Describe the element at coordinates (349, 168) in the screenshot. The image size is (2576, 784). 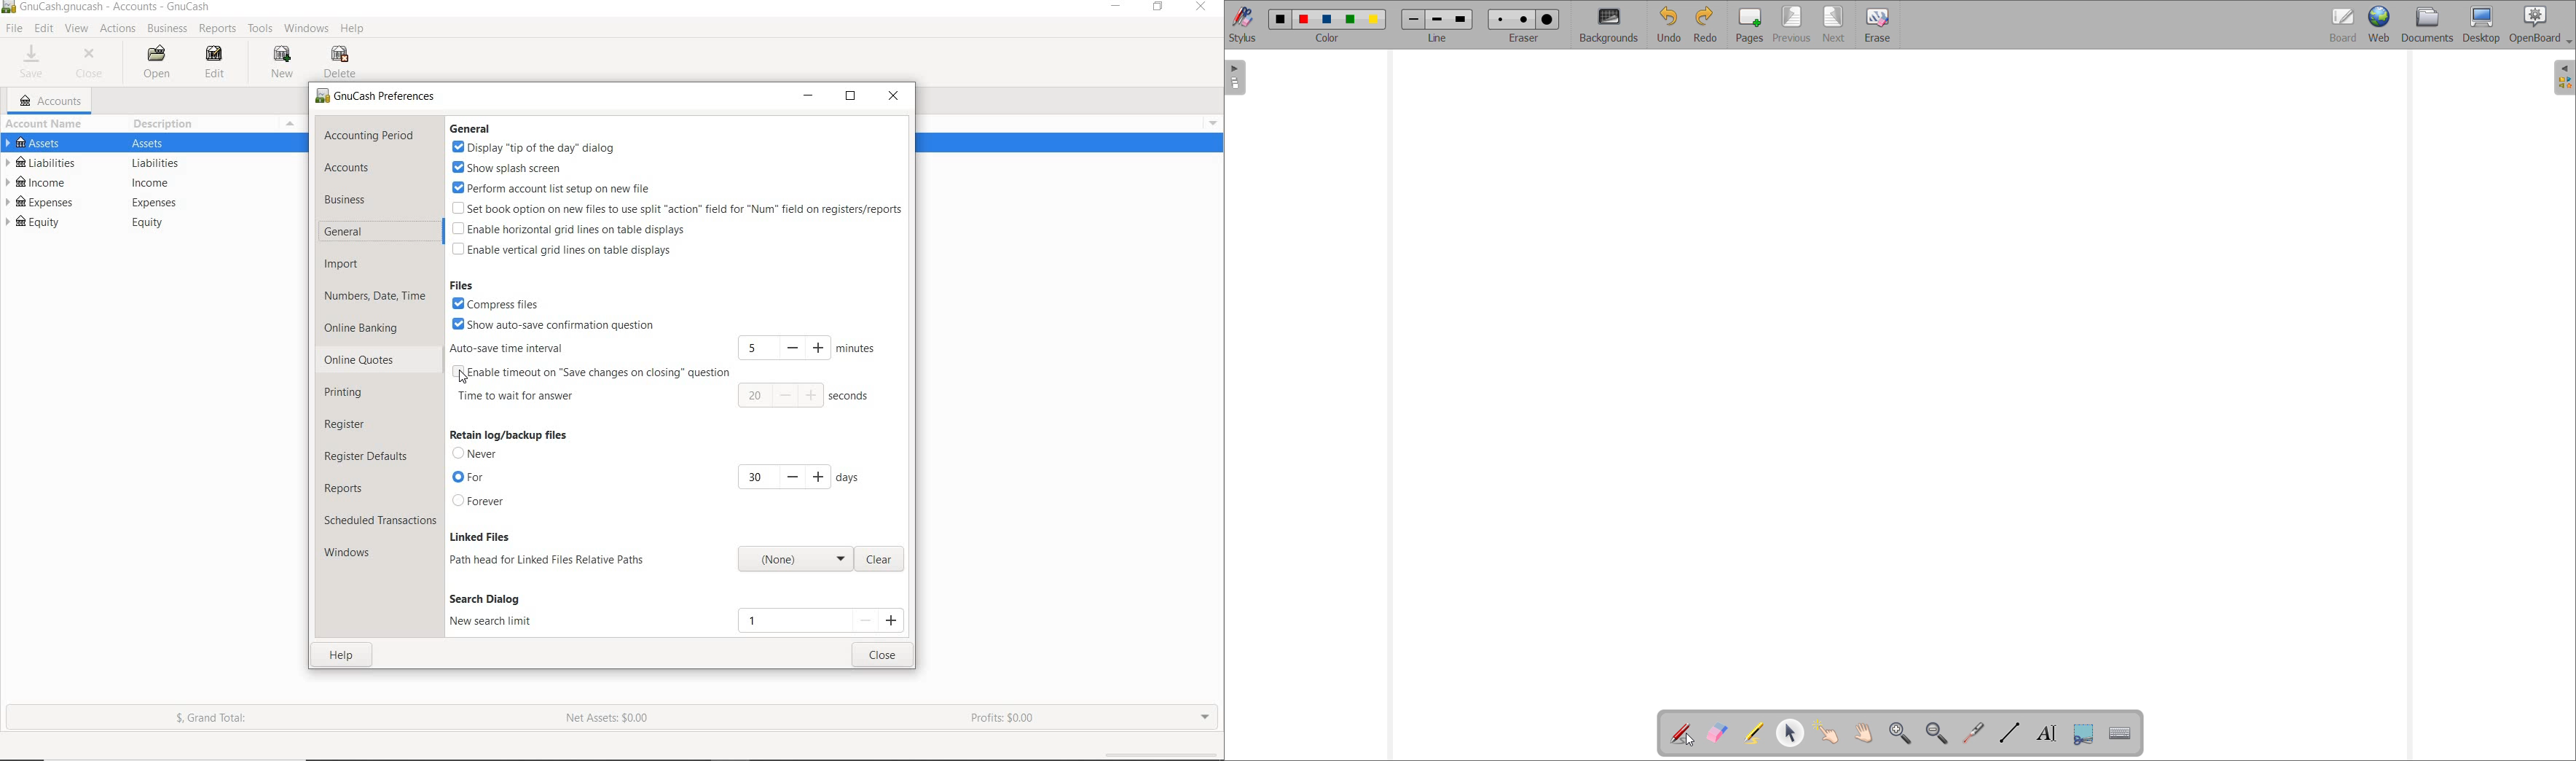
I see `ACCOUNTS` at that location.